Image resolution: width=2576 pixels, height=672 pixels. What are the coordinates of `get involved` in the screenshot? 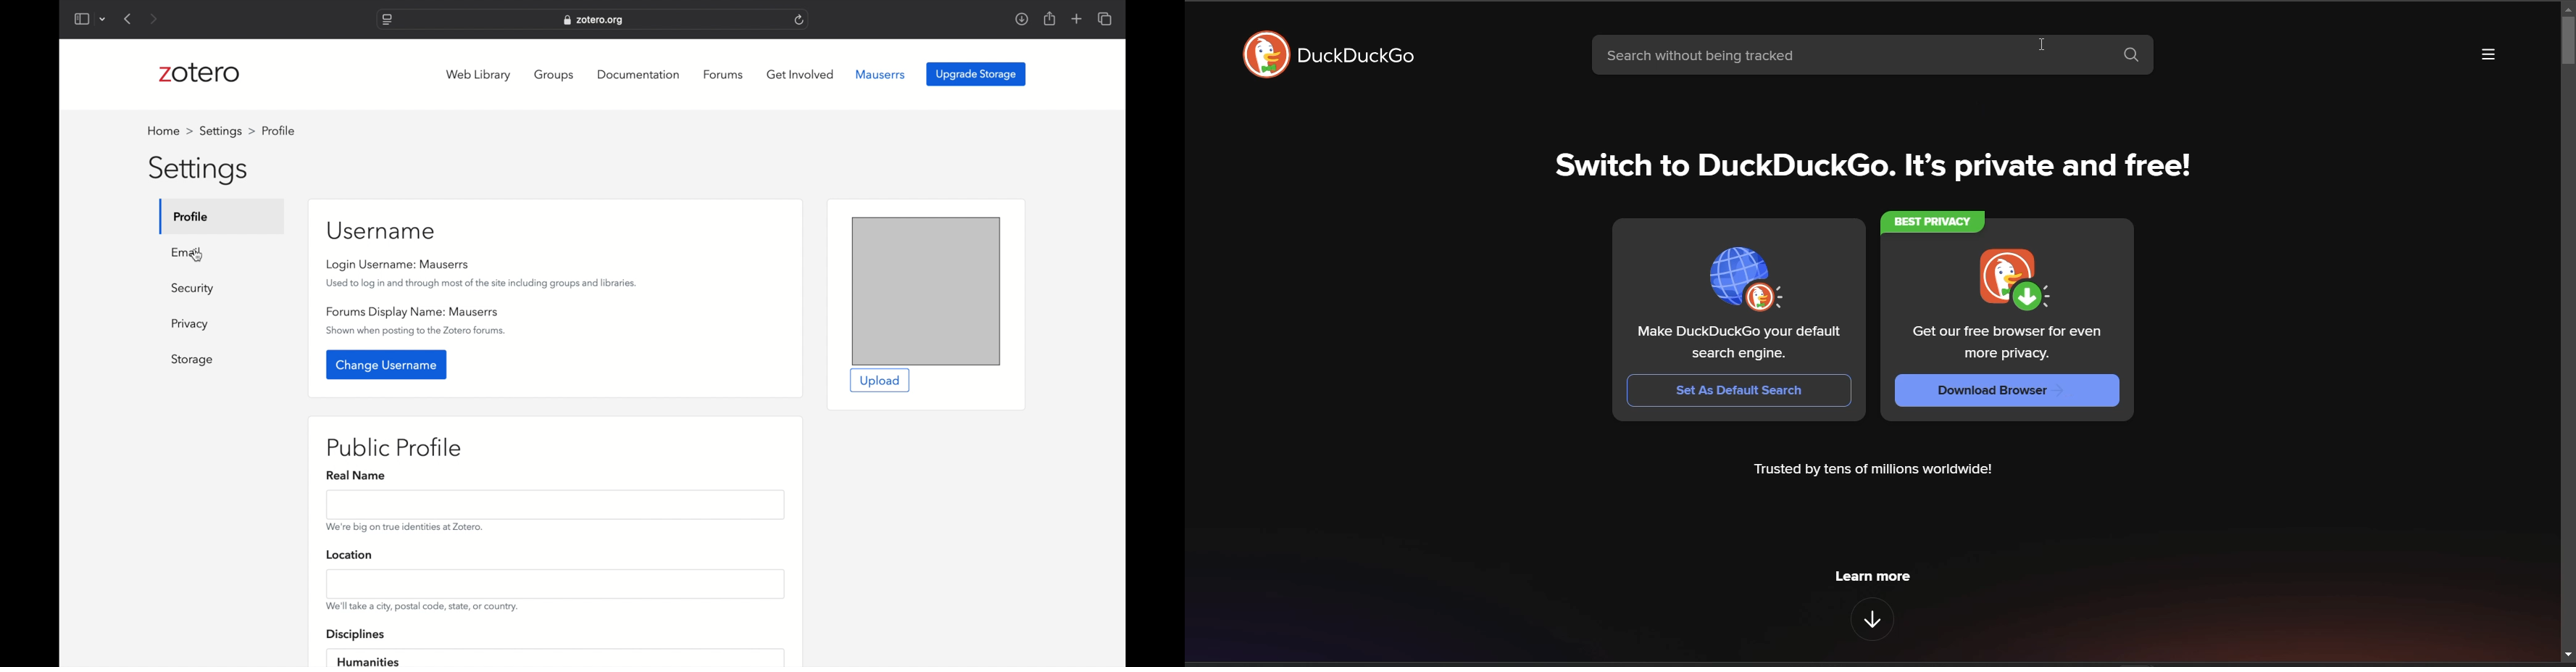 It's located at (801, 74).